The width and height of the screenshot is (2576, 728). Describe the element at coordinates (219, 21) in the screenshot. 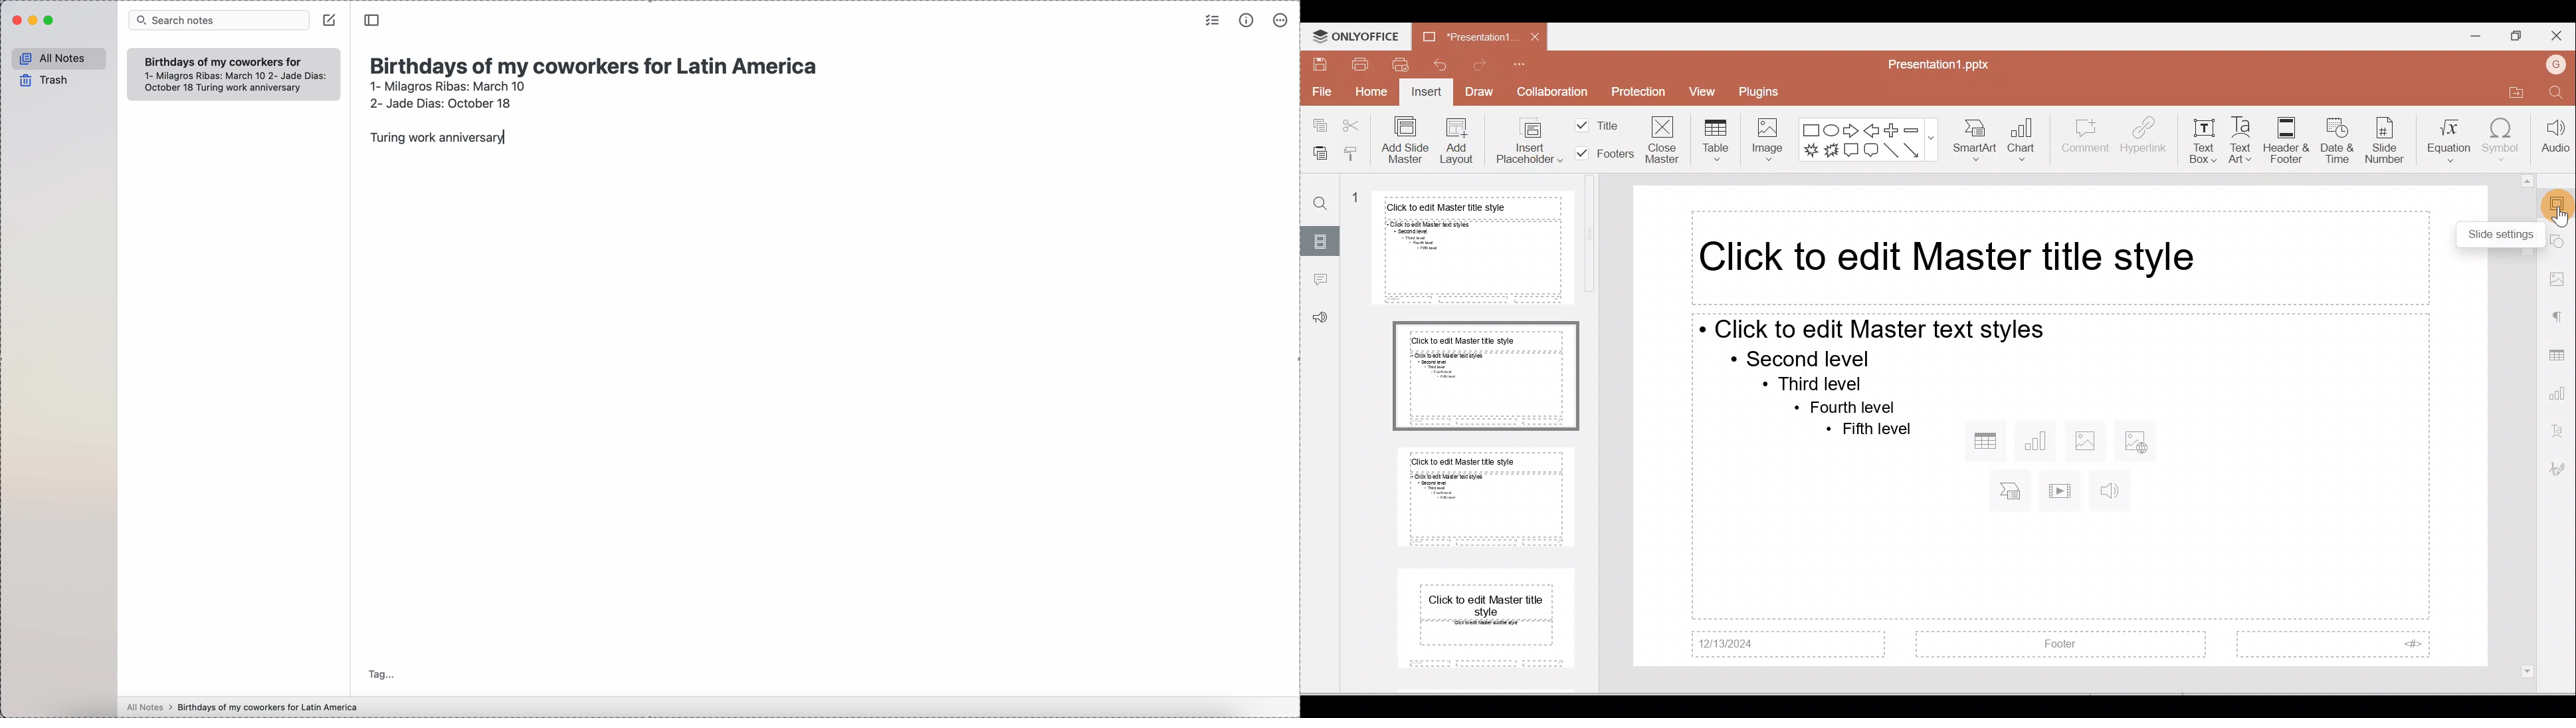

I see `search bar` at that location.